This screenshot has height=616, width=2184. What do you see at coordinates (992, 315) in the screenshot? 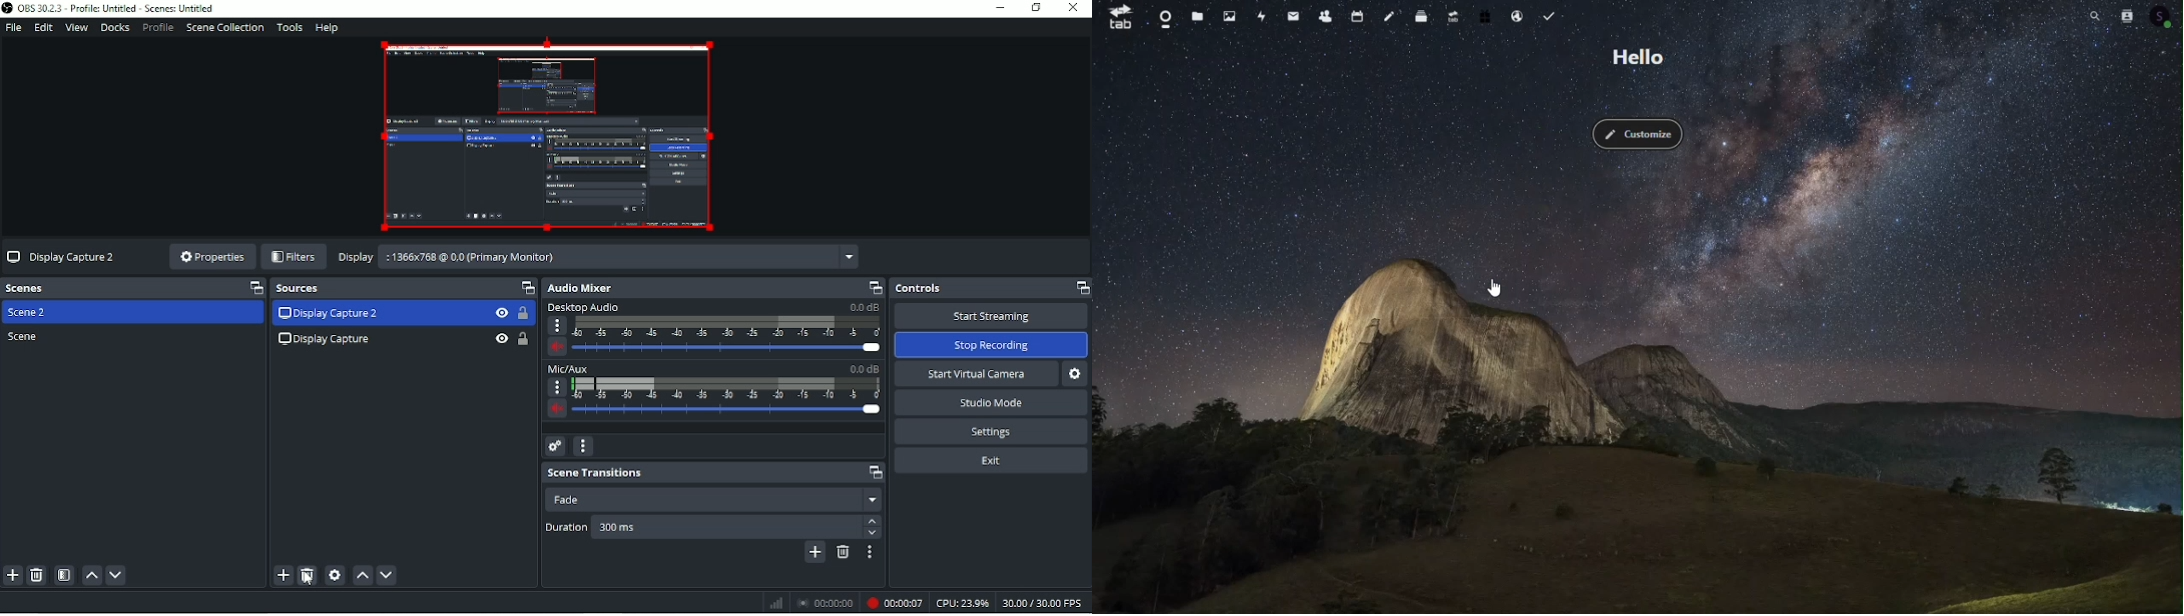
I see `Start Streaming` at bounding box center [992, 315].